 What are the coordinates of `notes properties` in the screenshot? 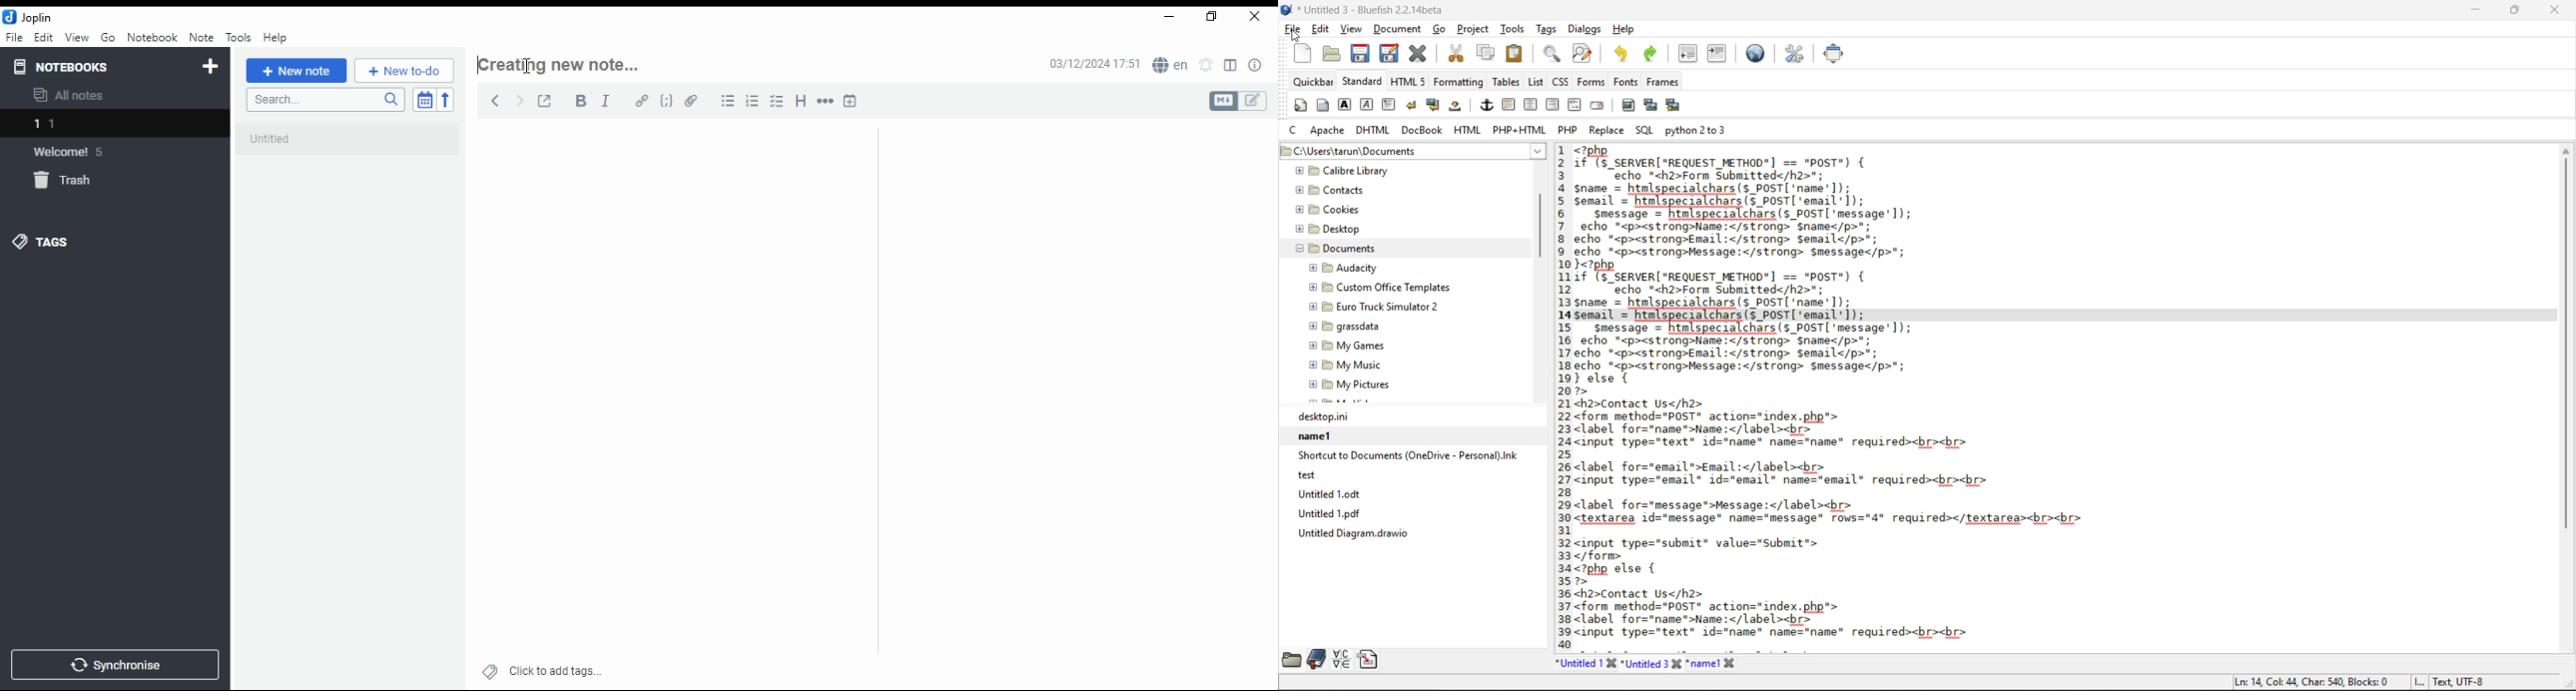 It's located at (1256, 65).